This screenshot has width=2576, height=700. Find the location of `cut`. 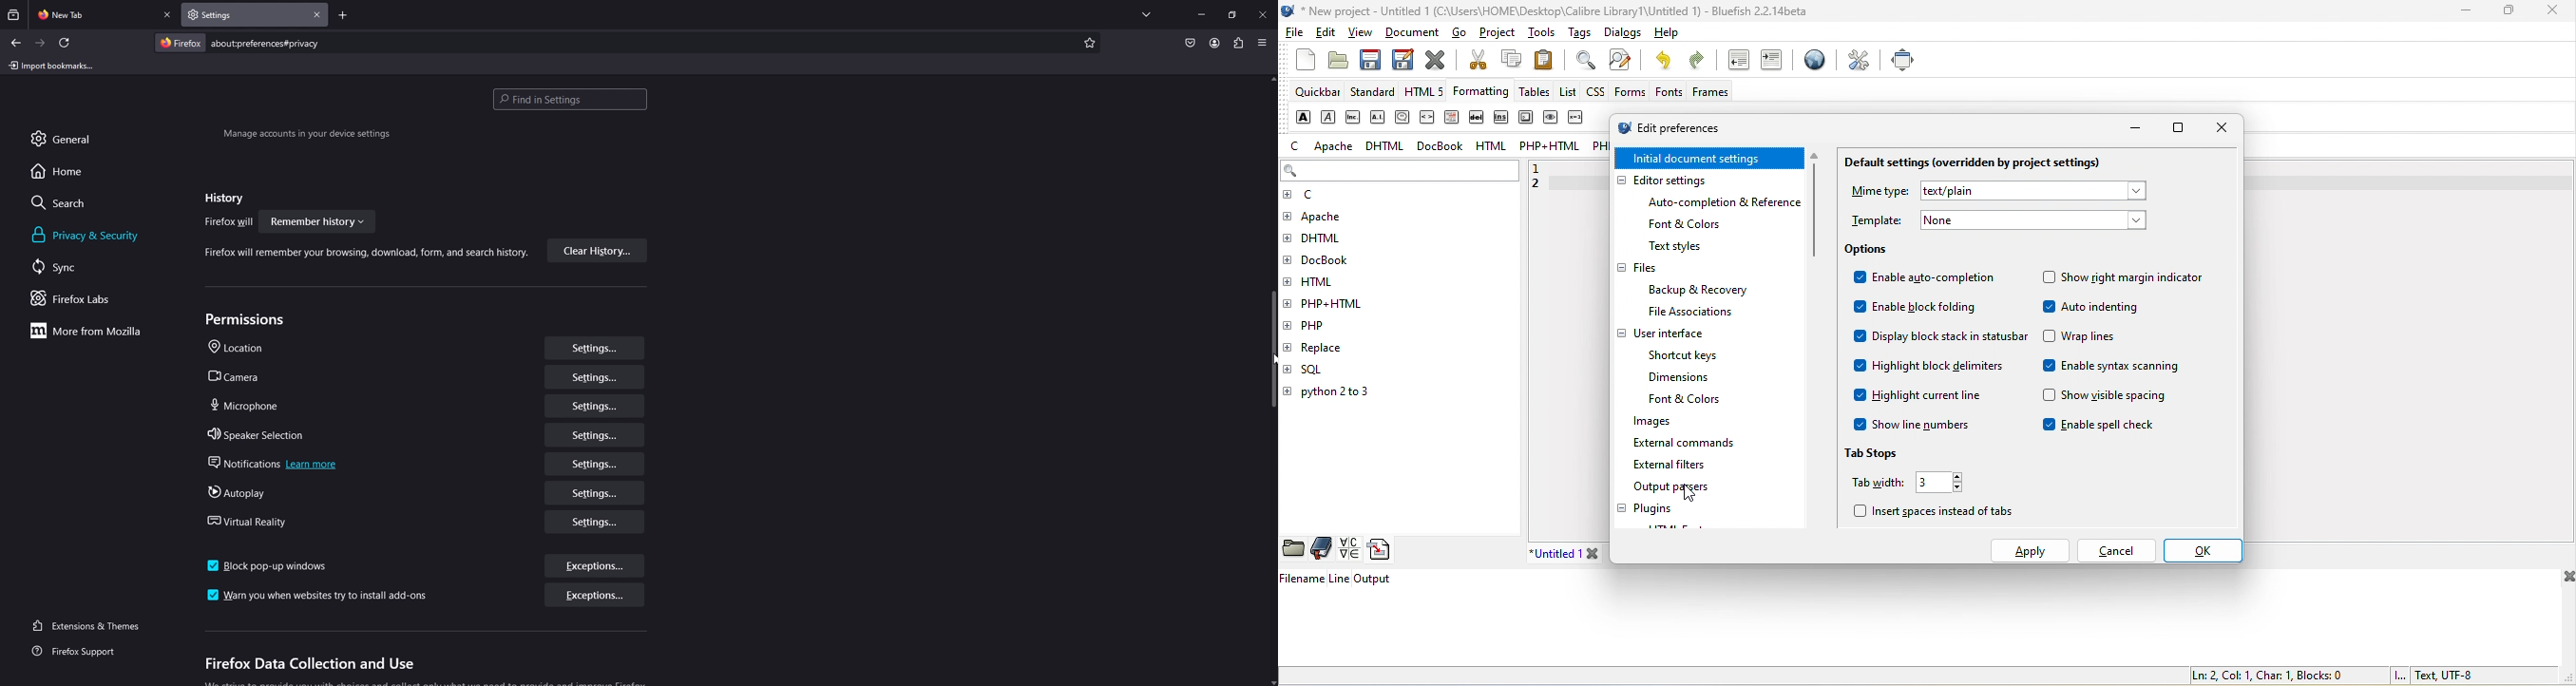

cut is located at coordinates (1476, 62).